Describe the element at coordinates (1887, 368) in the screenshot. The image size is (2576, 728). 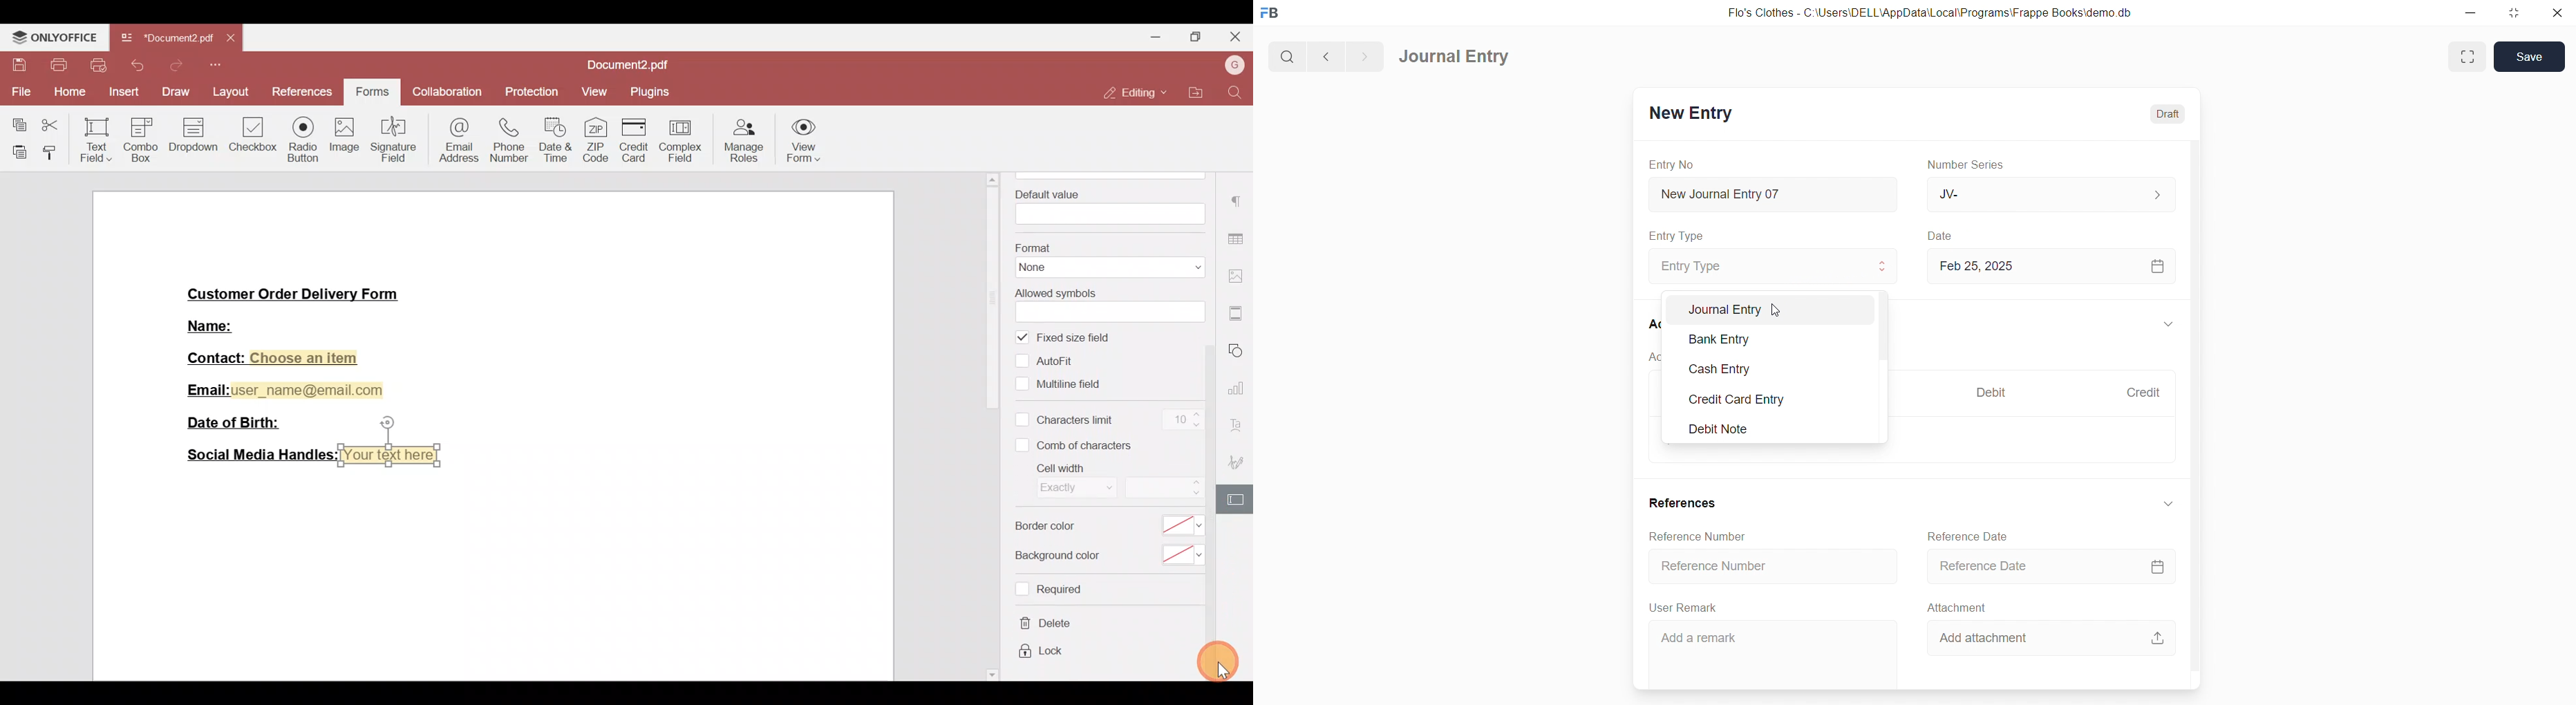
I see `vertical scroll bar` at that location.